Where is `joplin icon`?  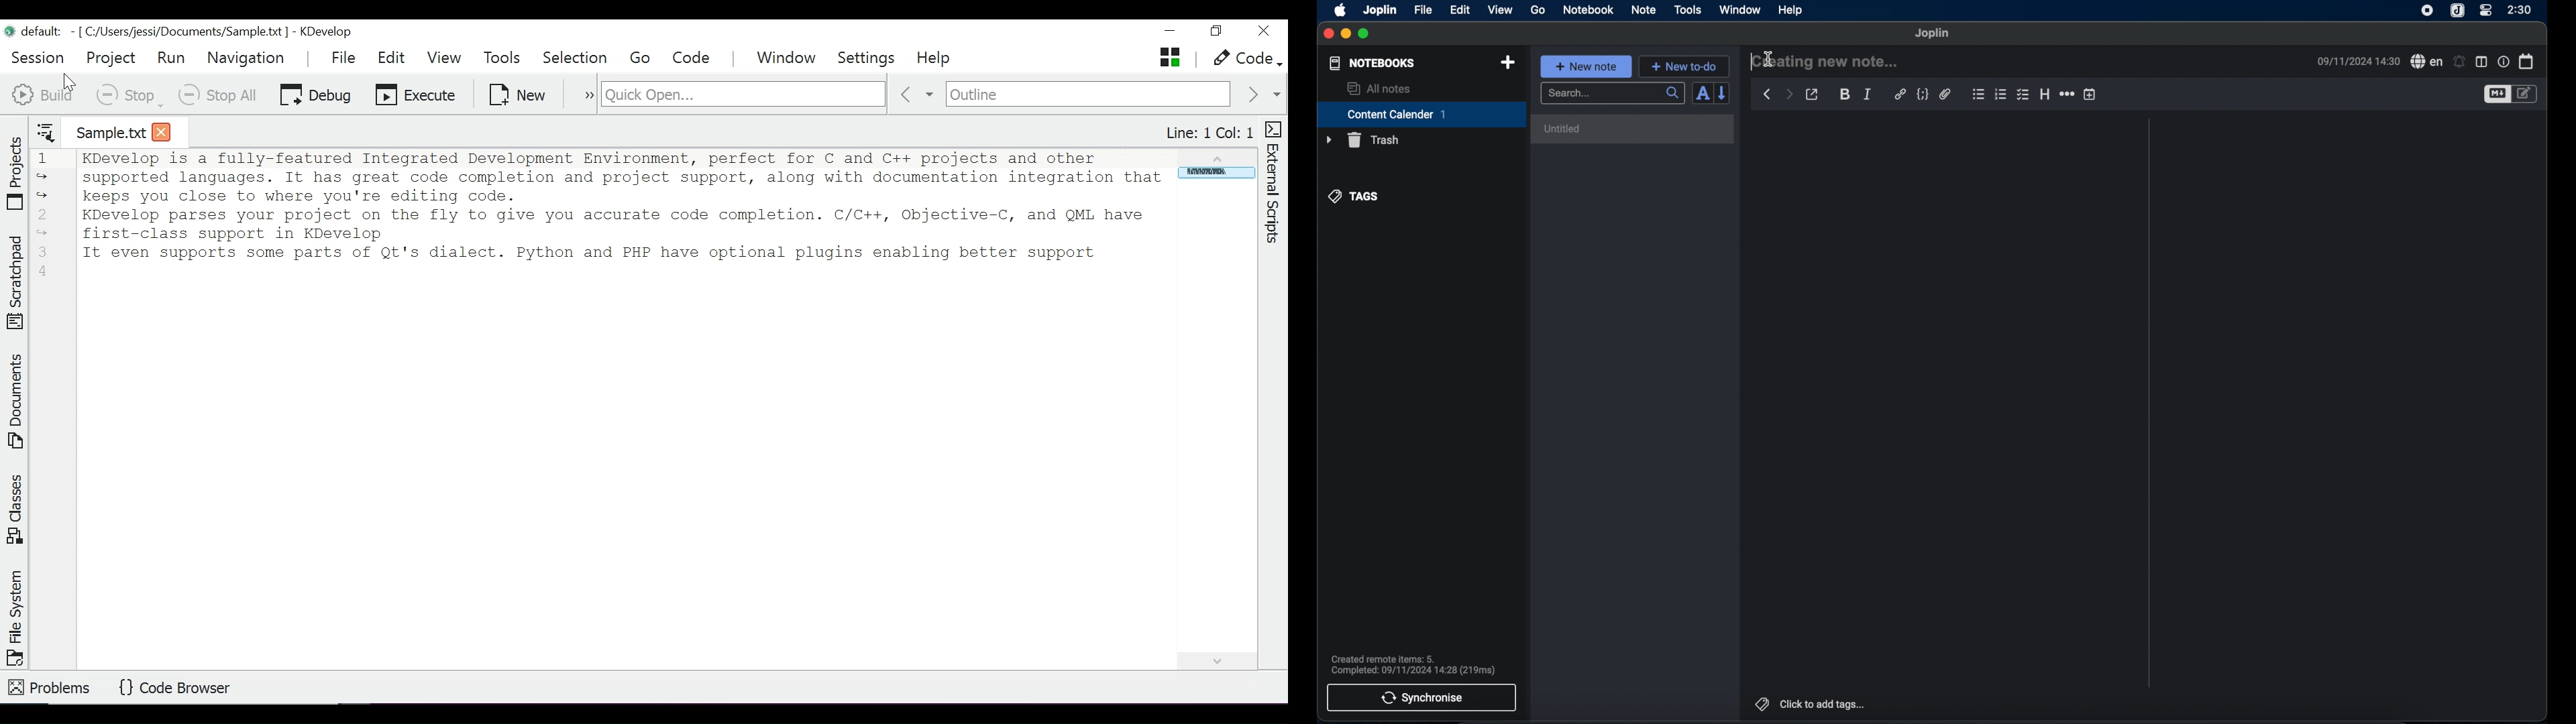 joplin icon is located at coordinates (2457, 11).